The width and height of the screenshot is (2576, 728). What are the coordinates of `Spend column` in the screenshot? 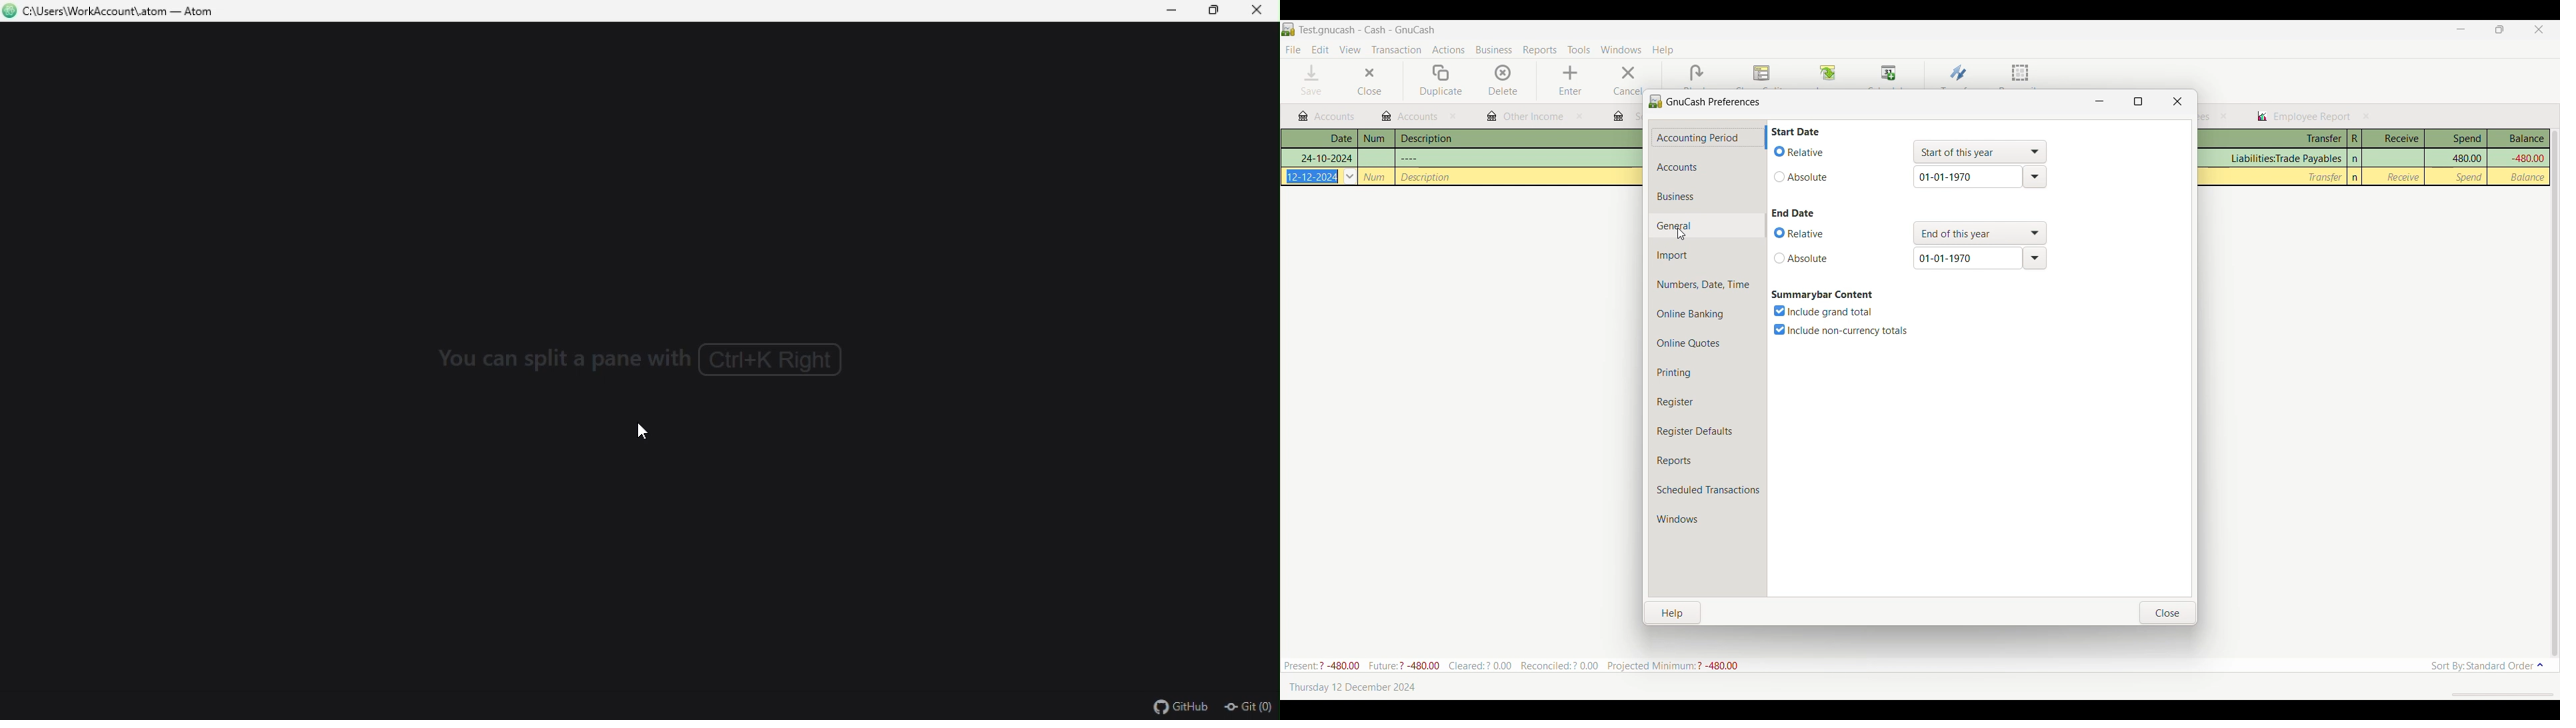 It's located at (2470, 177).